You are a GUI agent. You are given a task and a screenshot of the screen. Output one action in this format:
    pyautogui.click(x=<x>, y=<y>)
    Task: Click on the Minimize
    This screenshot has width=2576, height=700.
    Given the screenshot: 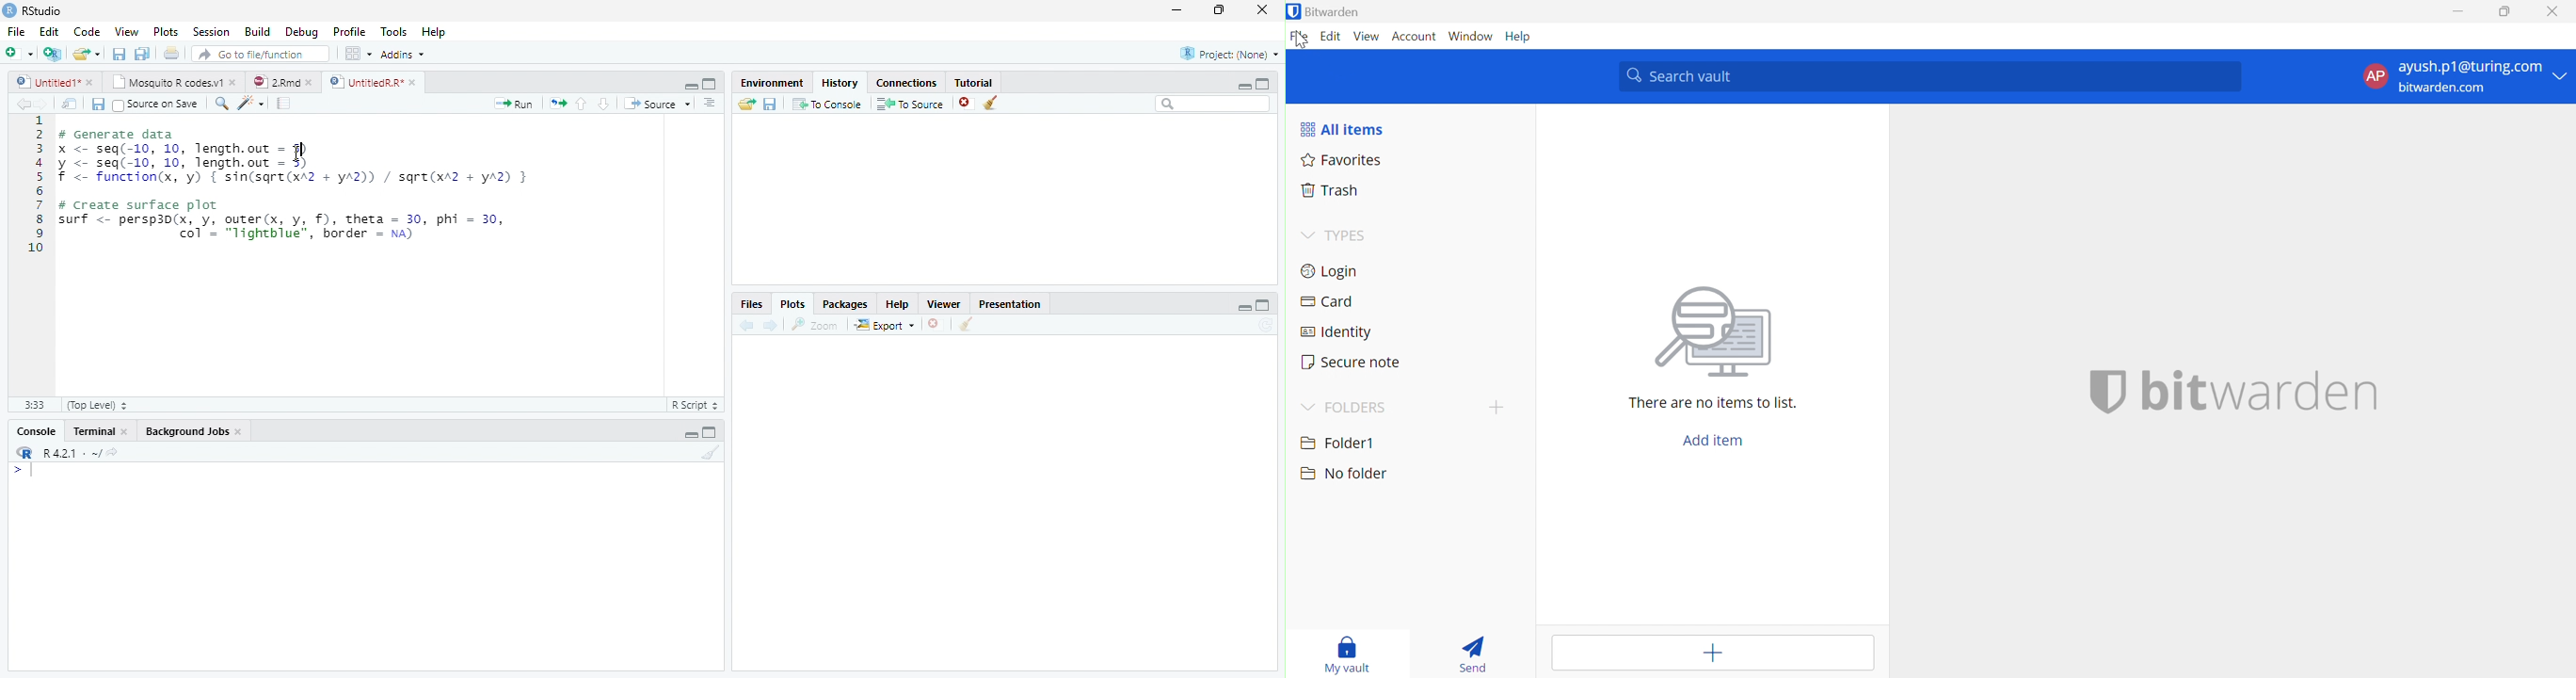 What is the action you would take?
    pyautogui.click(x=689, y=86)
    